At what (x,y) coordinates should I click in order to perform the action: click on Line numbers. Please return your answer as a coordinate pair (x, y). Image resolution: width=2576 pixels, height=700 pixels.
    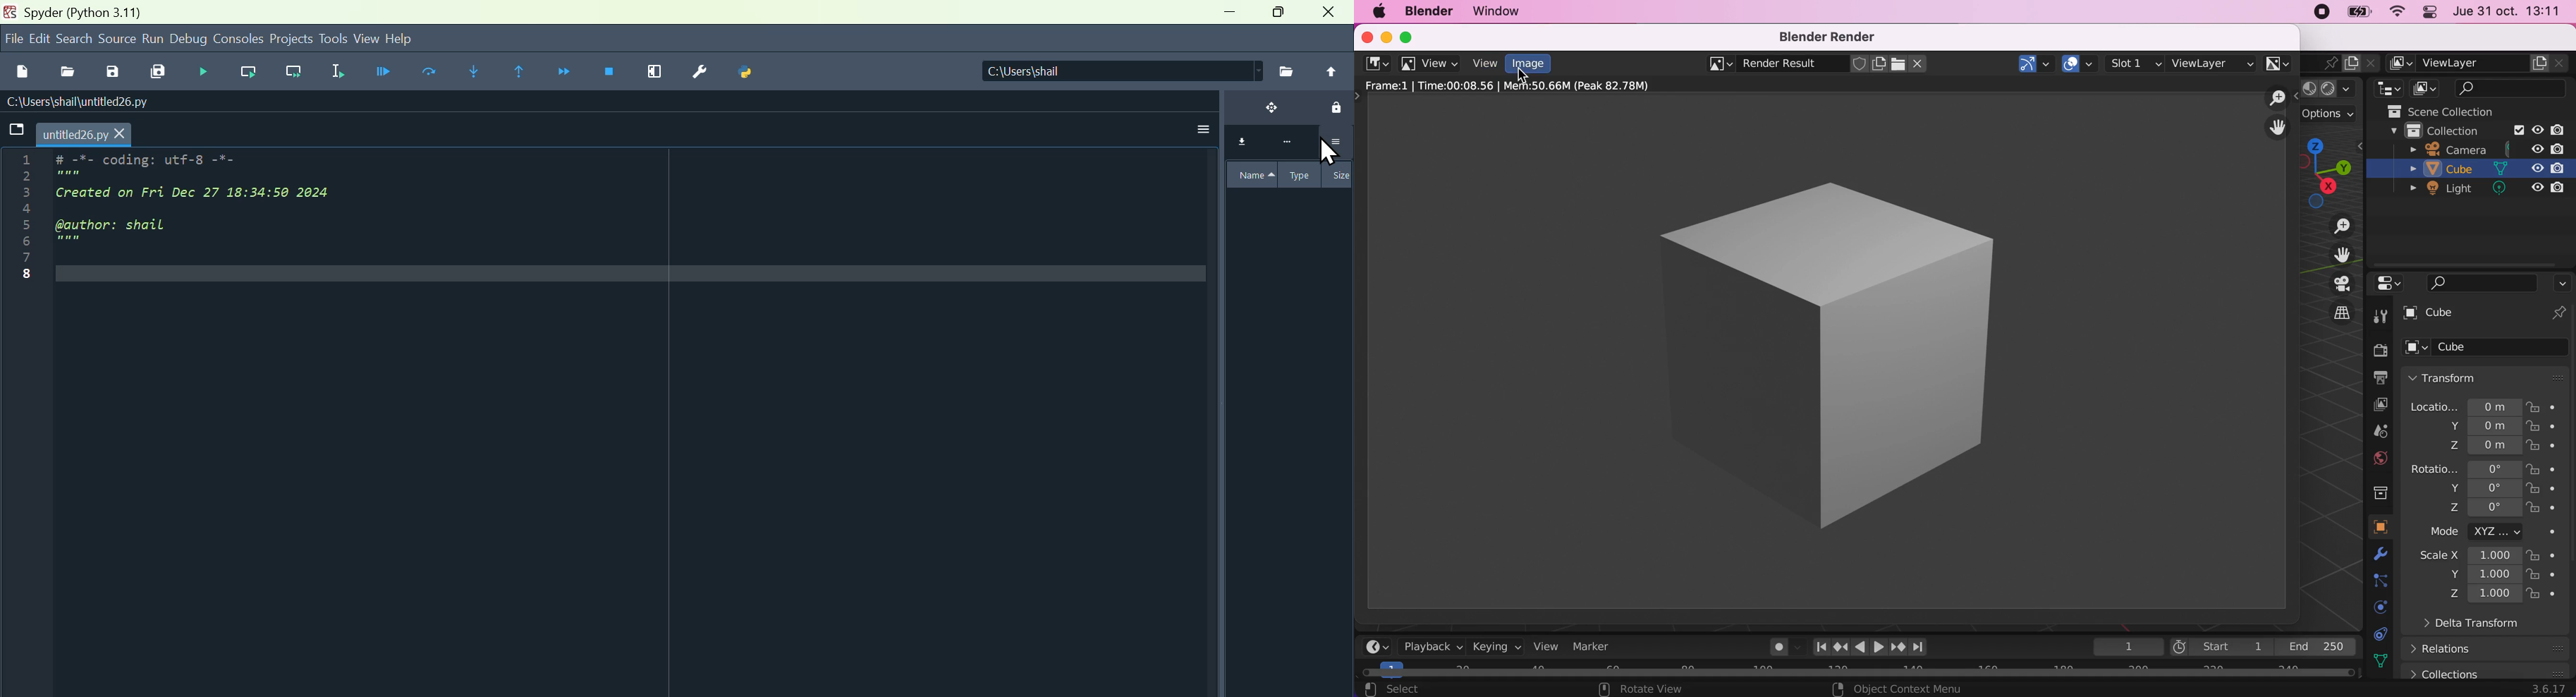
    Looking at the image, I should click on (18, 224).